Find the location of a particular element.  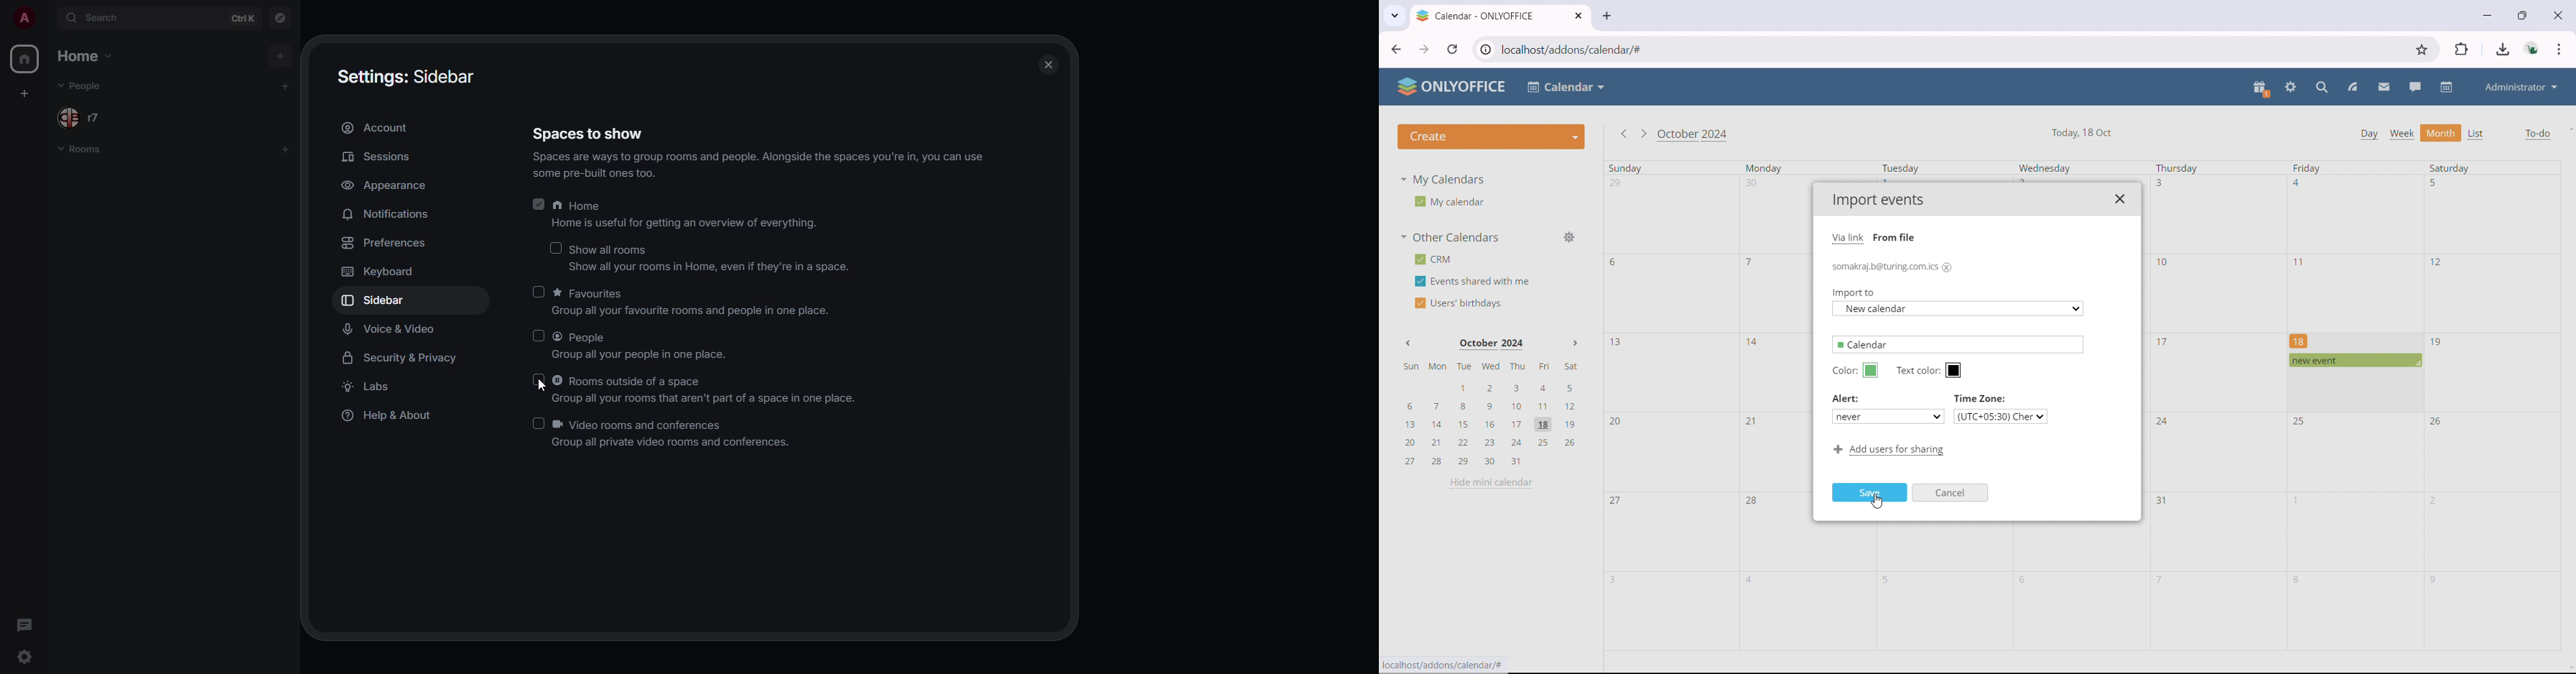

click to go forward, hold to see history is located at coordinates (1424, 49).